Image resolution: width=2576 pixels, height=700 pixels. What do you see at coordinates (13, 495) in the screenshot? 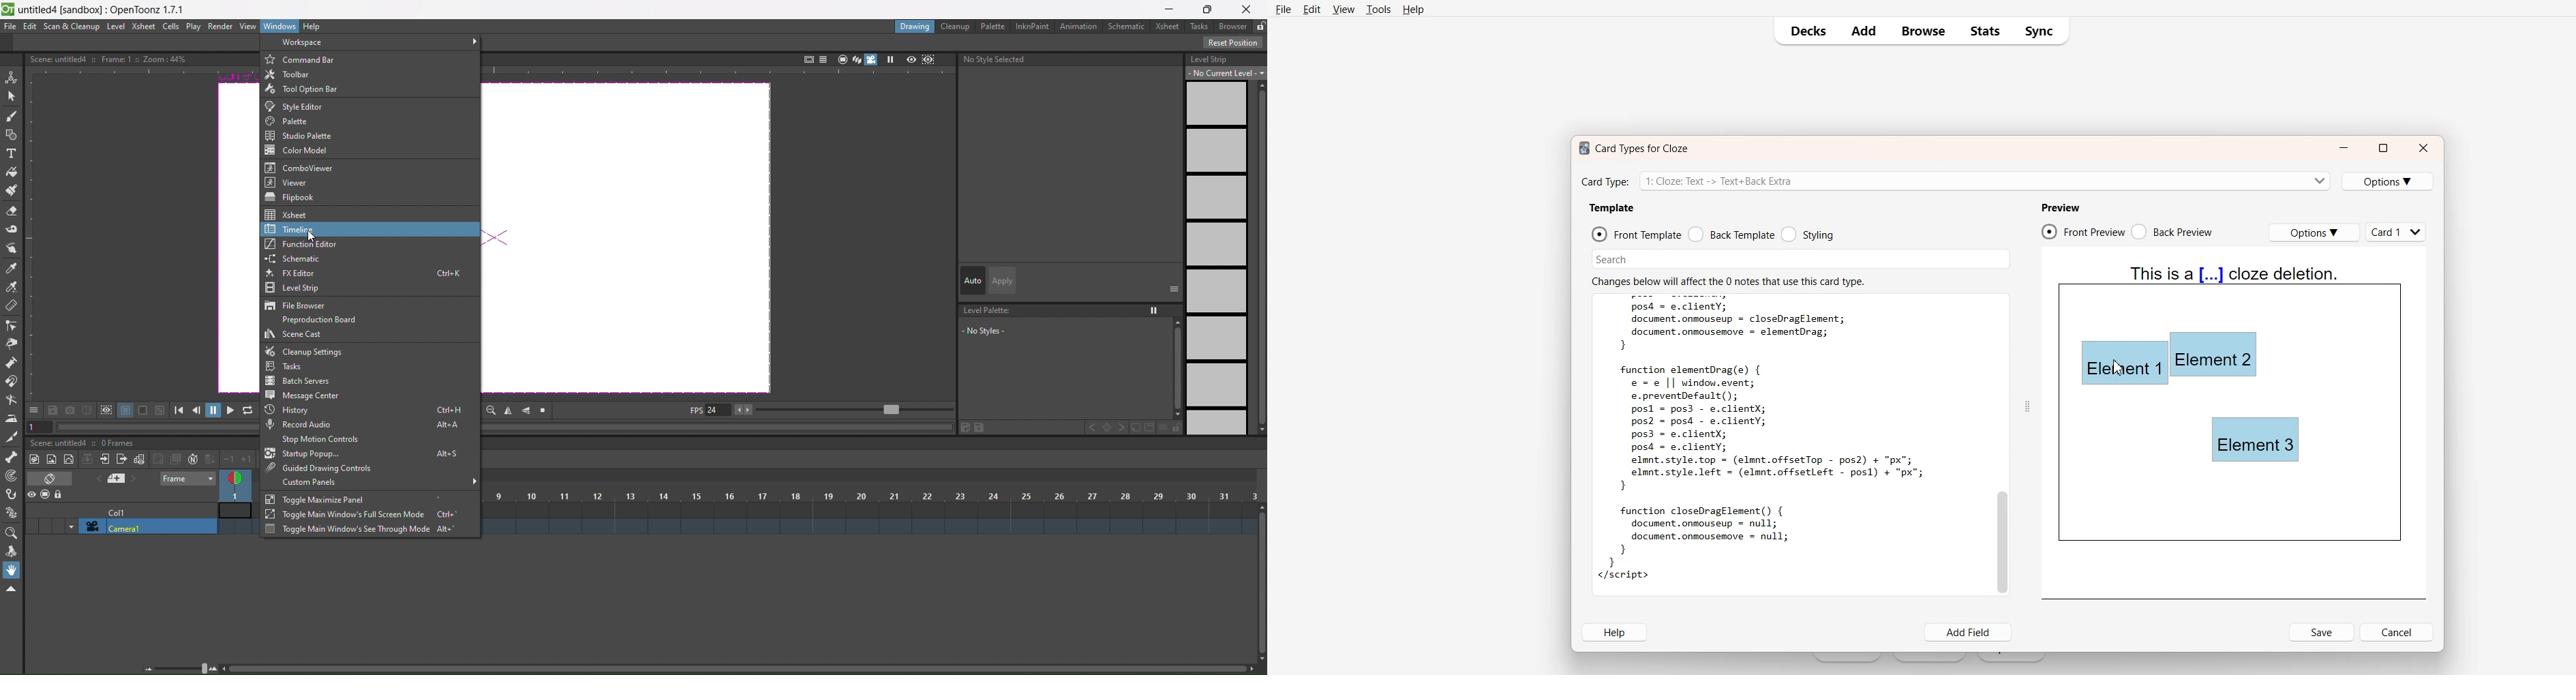
I see `hook tool` at bounding box center [13, 495].